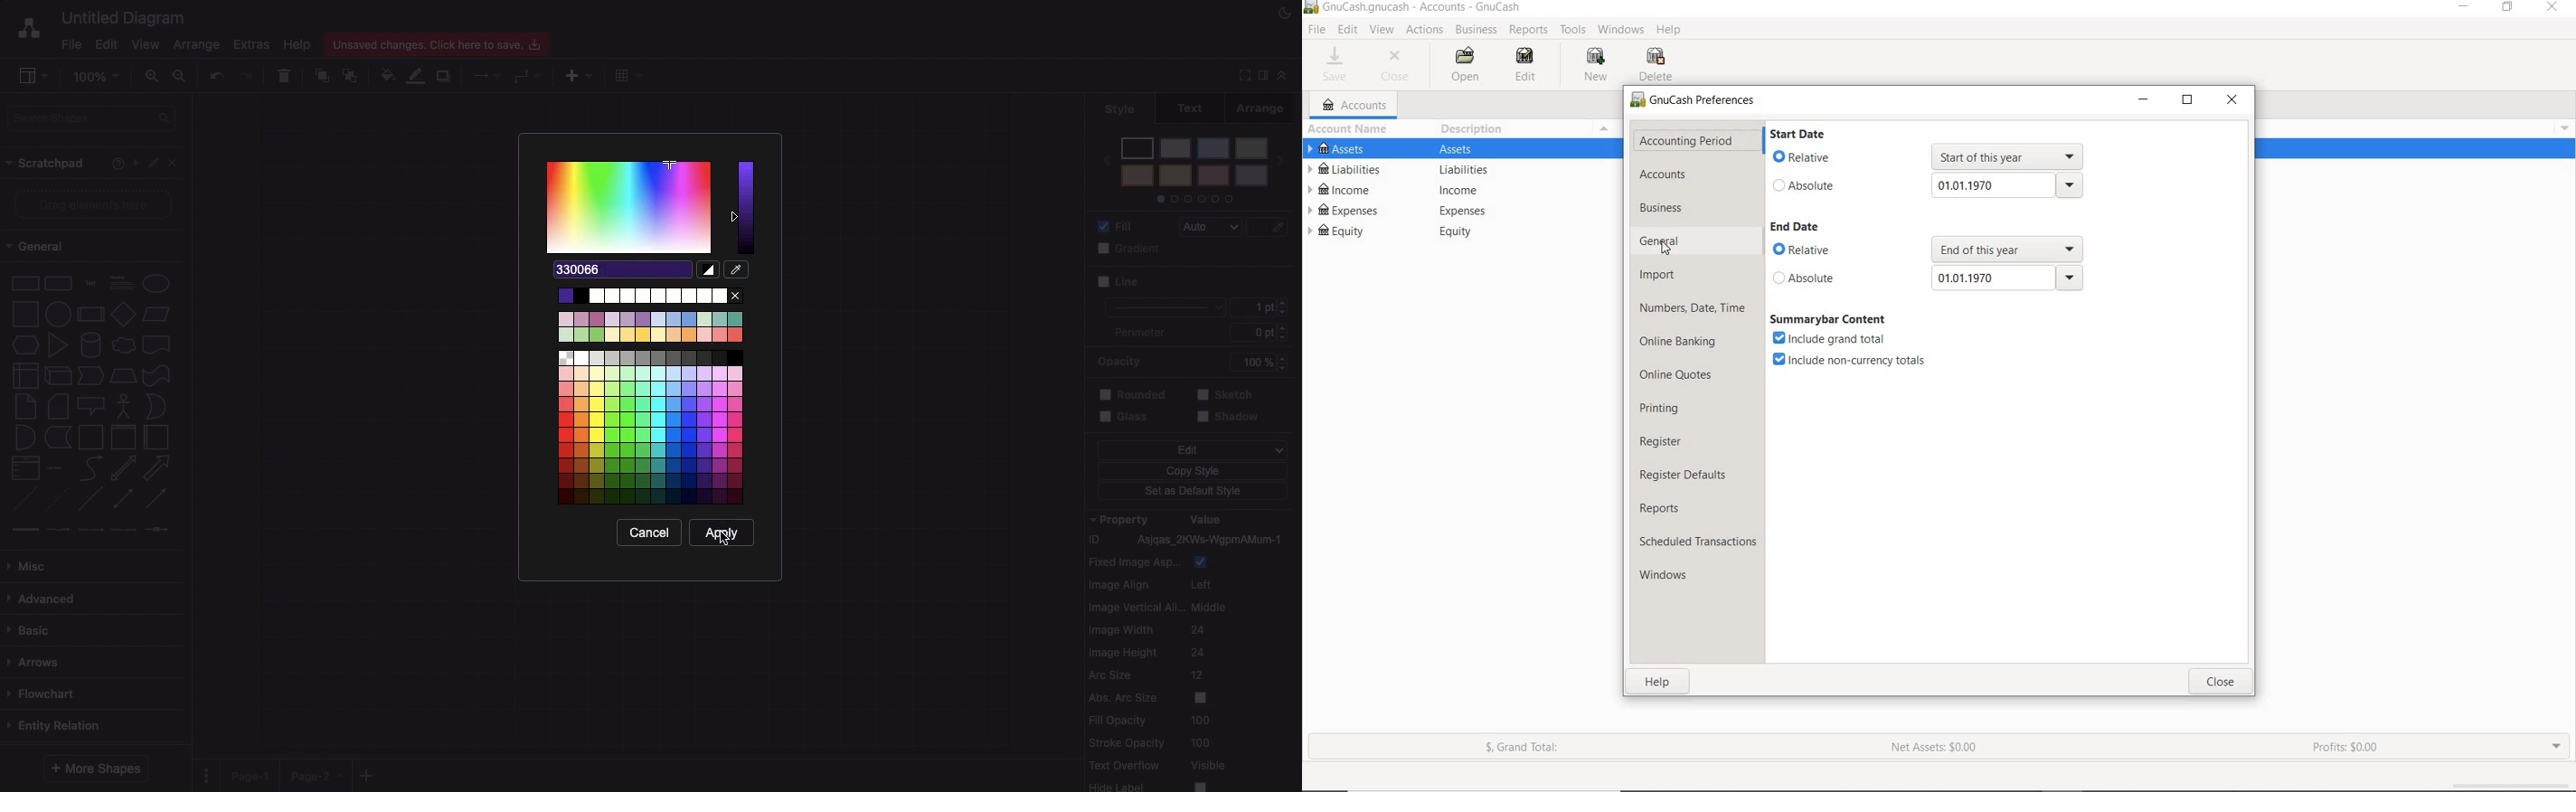  What do you see at coordinates (71, 42) in the screenshot?
I see `File` at bounding box center [71, 42].